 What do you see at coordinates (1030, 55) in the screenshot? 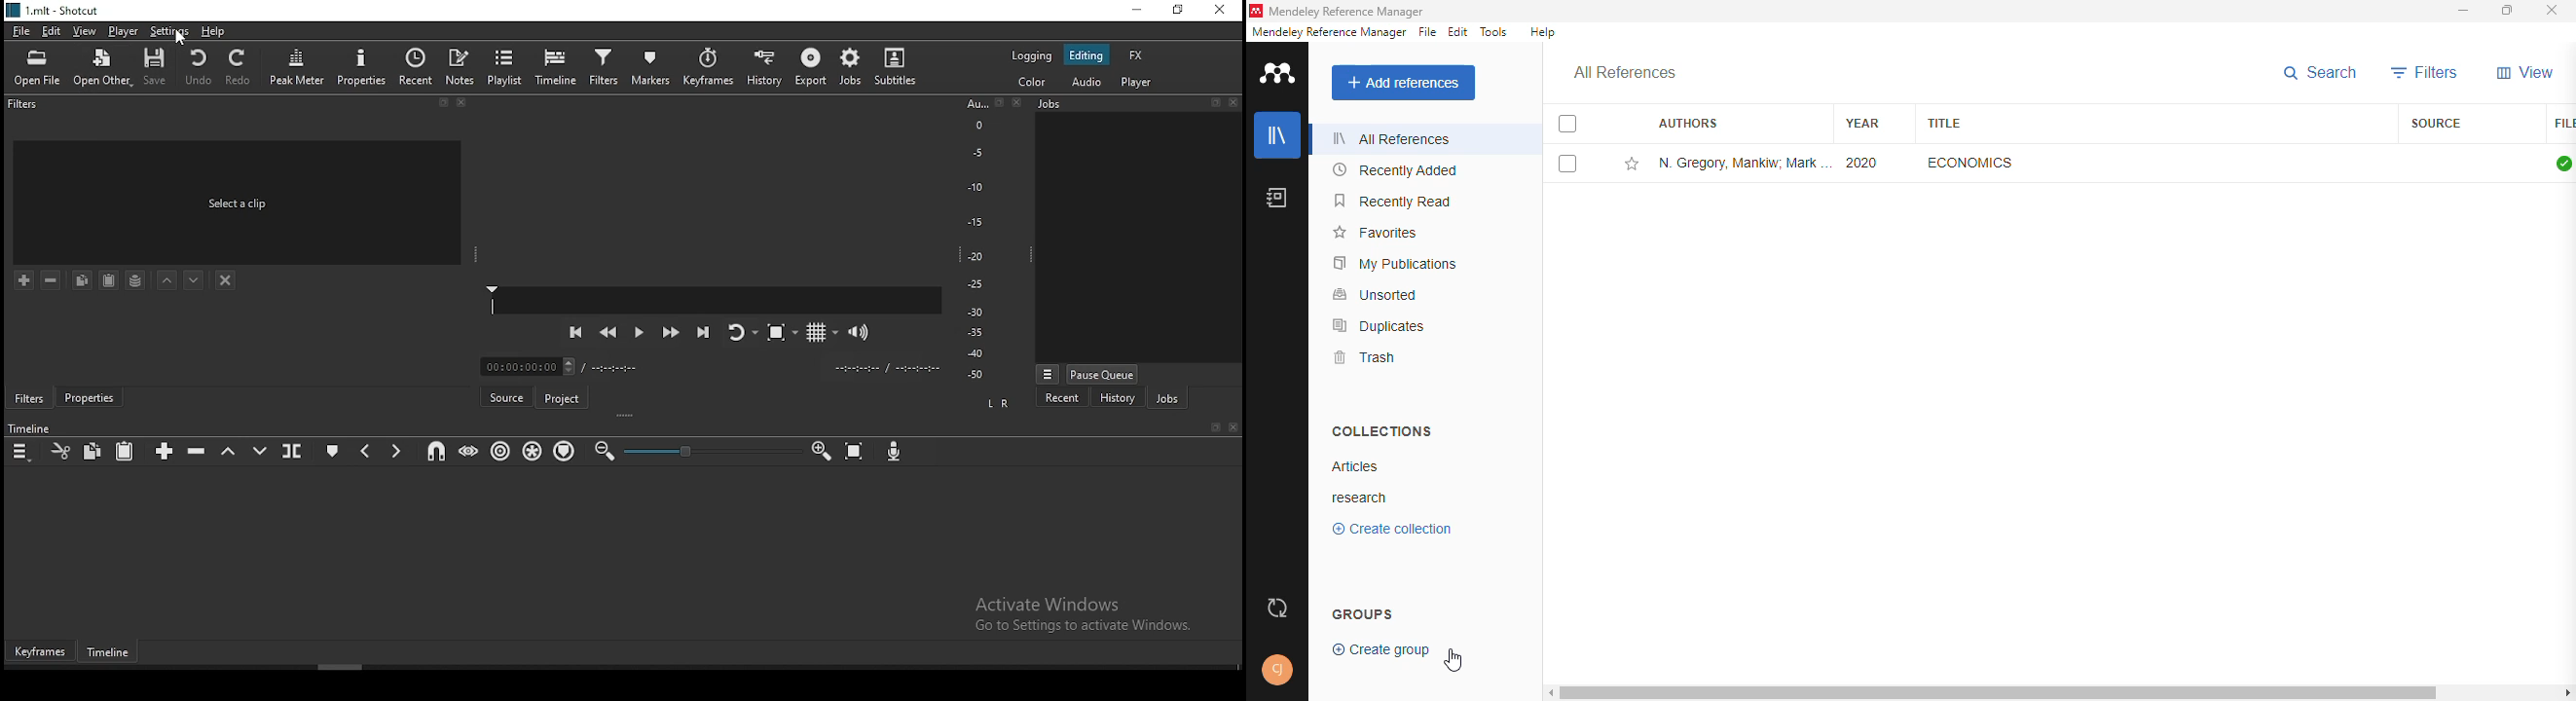
I see `logging` at bounding box center [1030, 55].